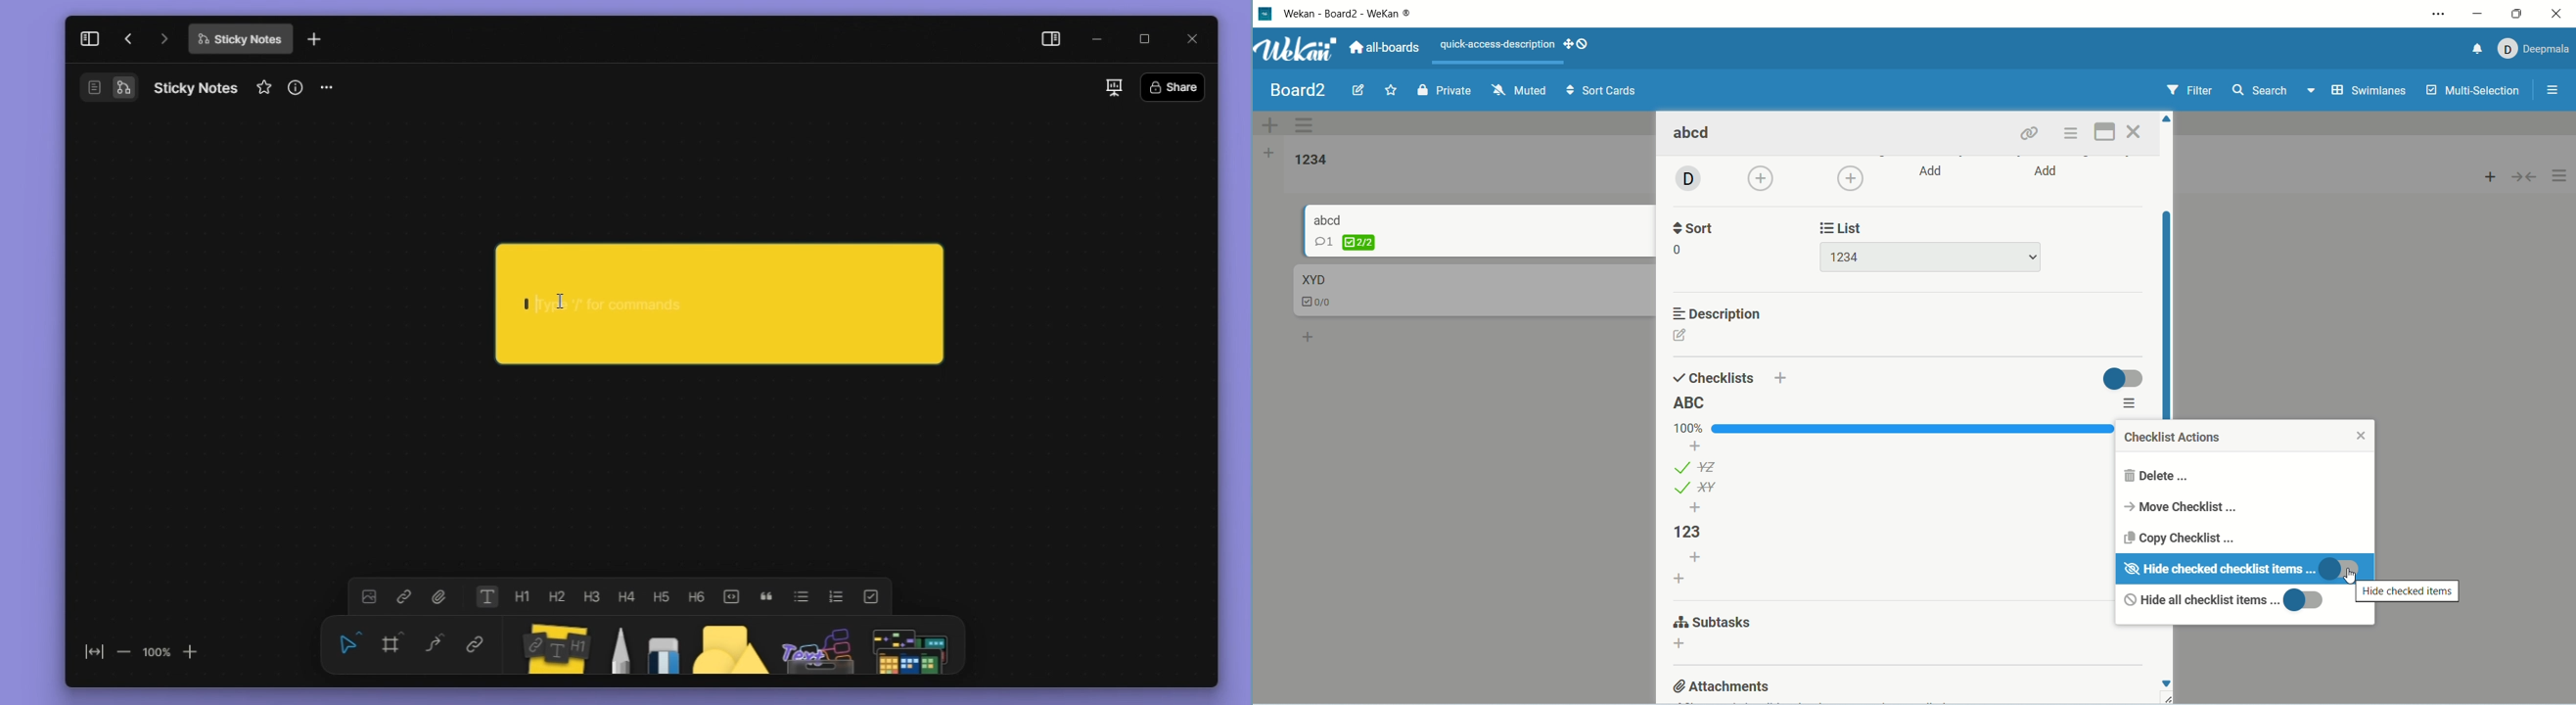 The height and width of the screenshot is (728, 2576). Describe the element at coordinates (2166, 312) in the screenshot. I see `vertical scroll bar` at that location.